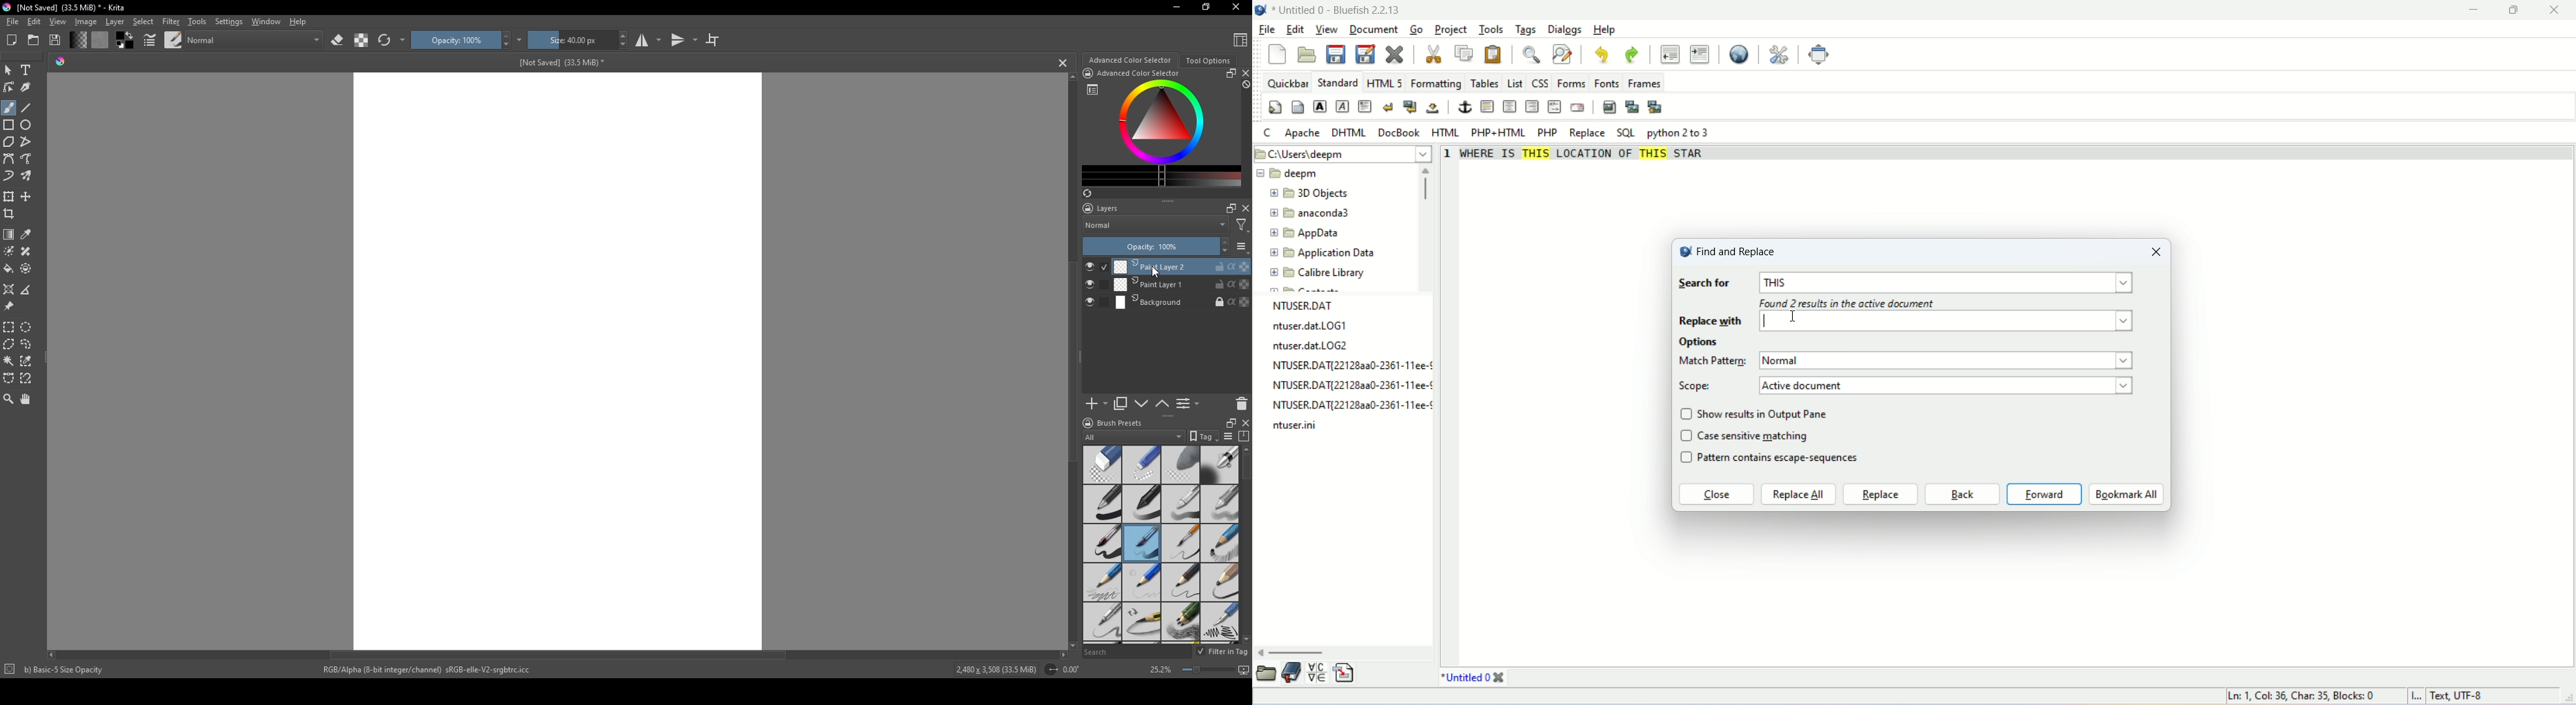 The width and height of the screenshot is (2576, 728). Describe the element at coordinates (1142, 403) in the screenshot. I see `down` at that location.